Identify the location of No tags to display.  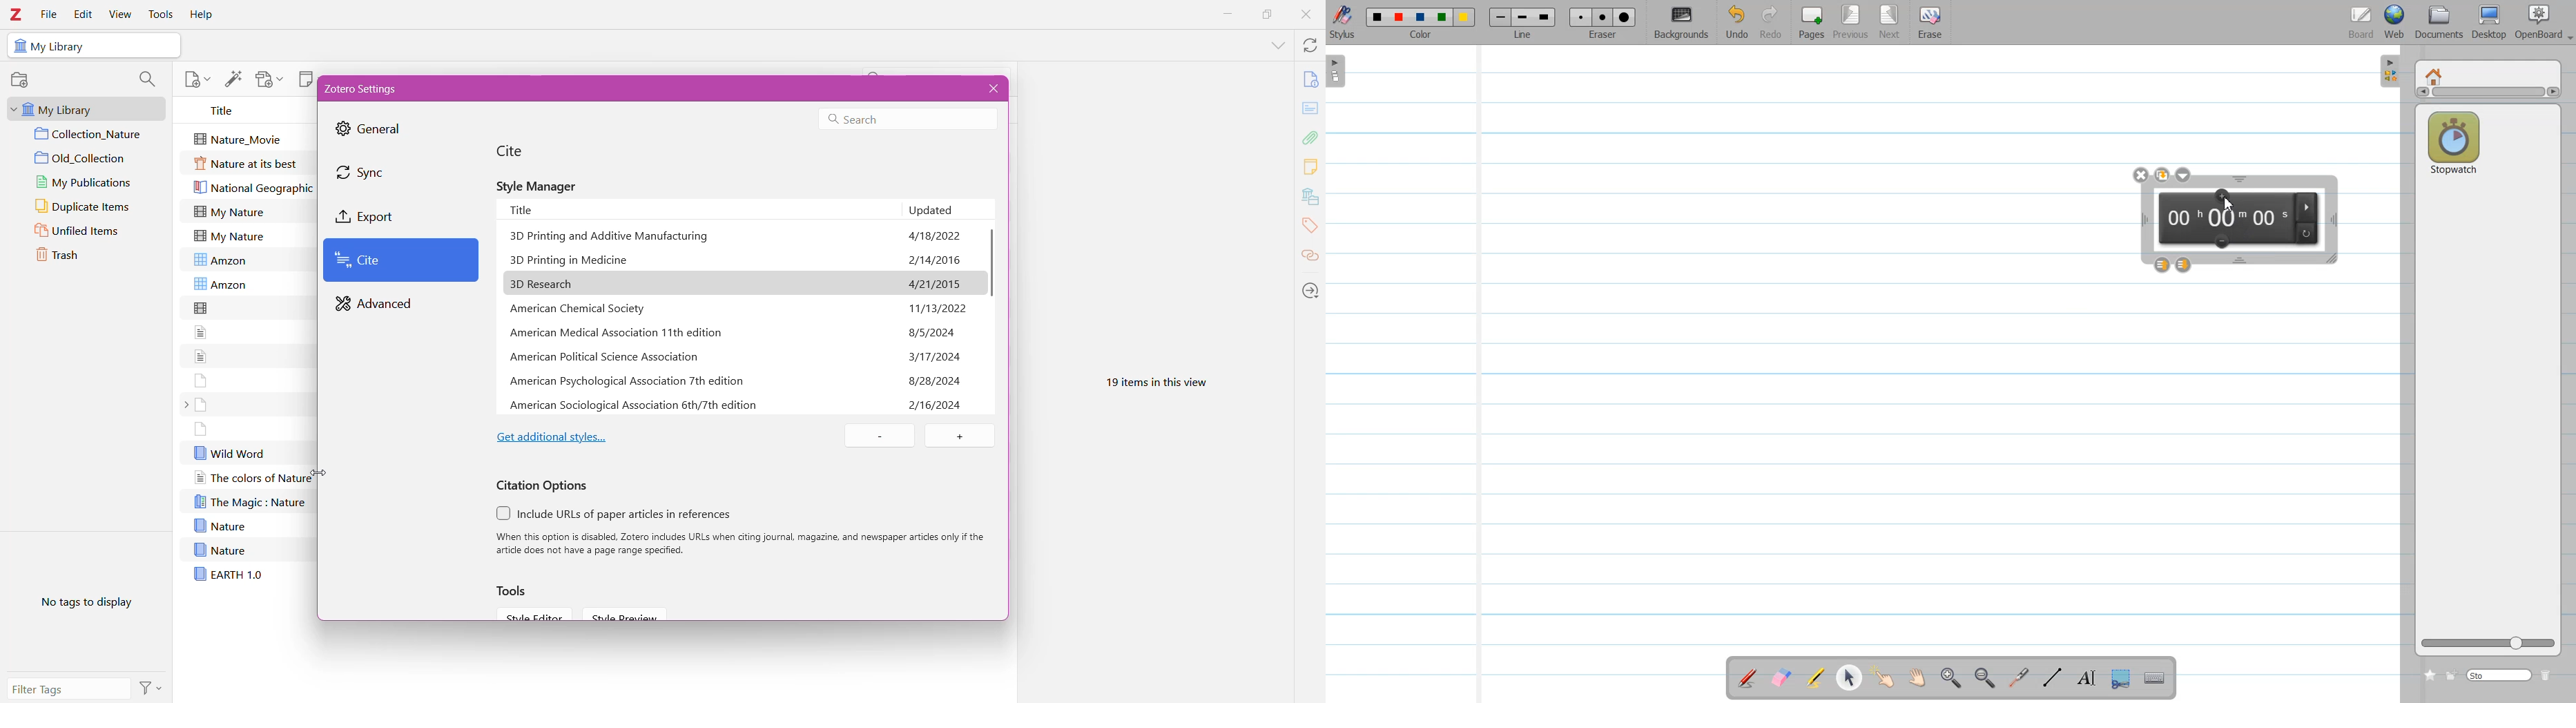
(83, 606).